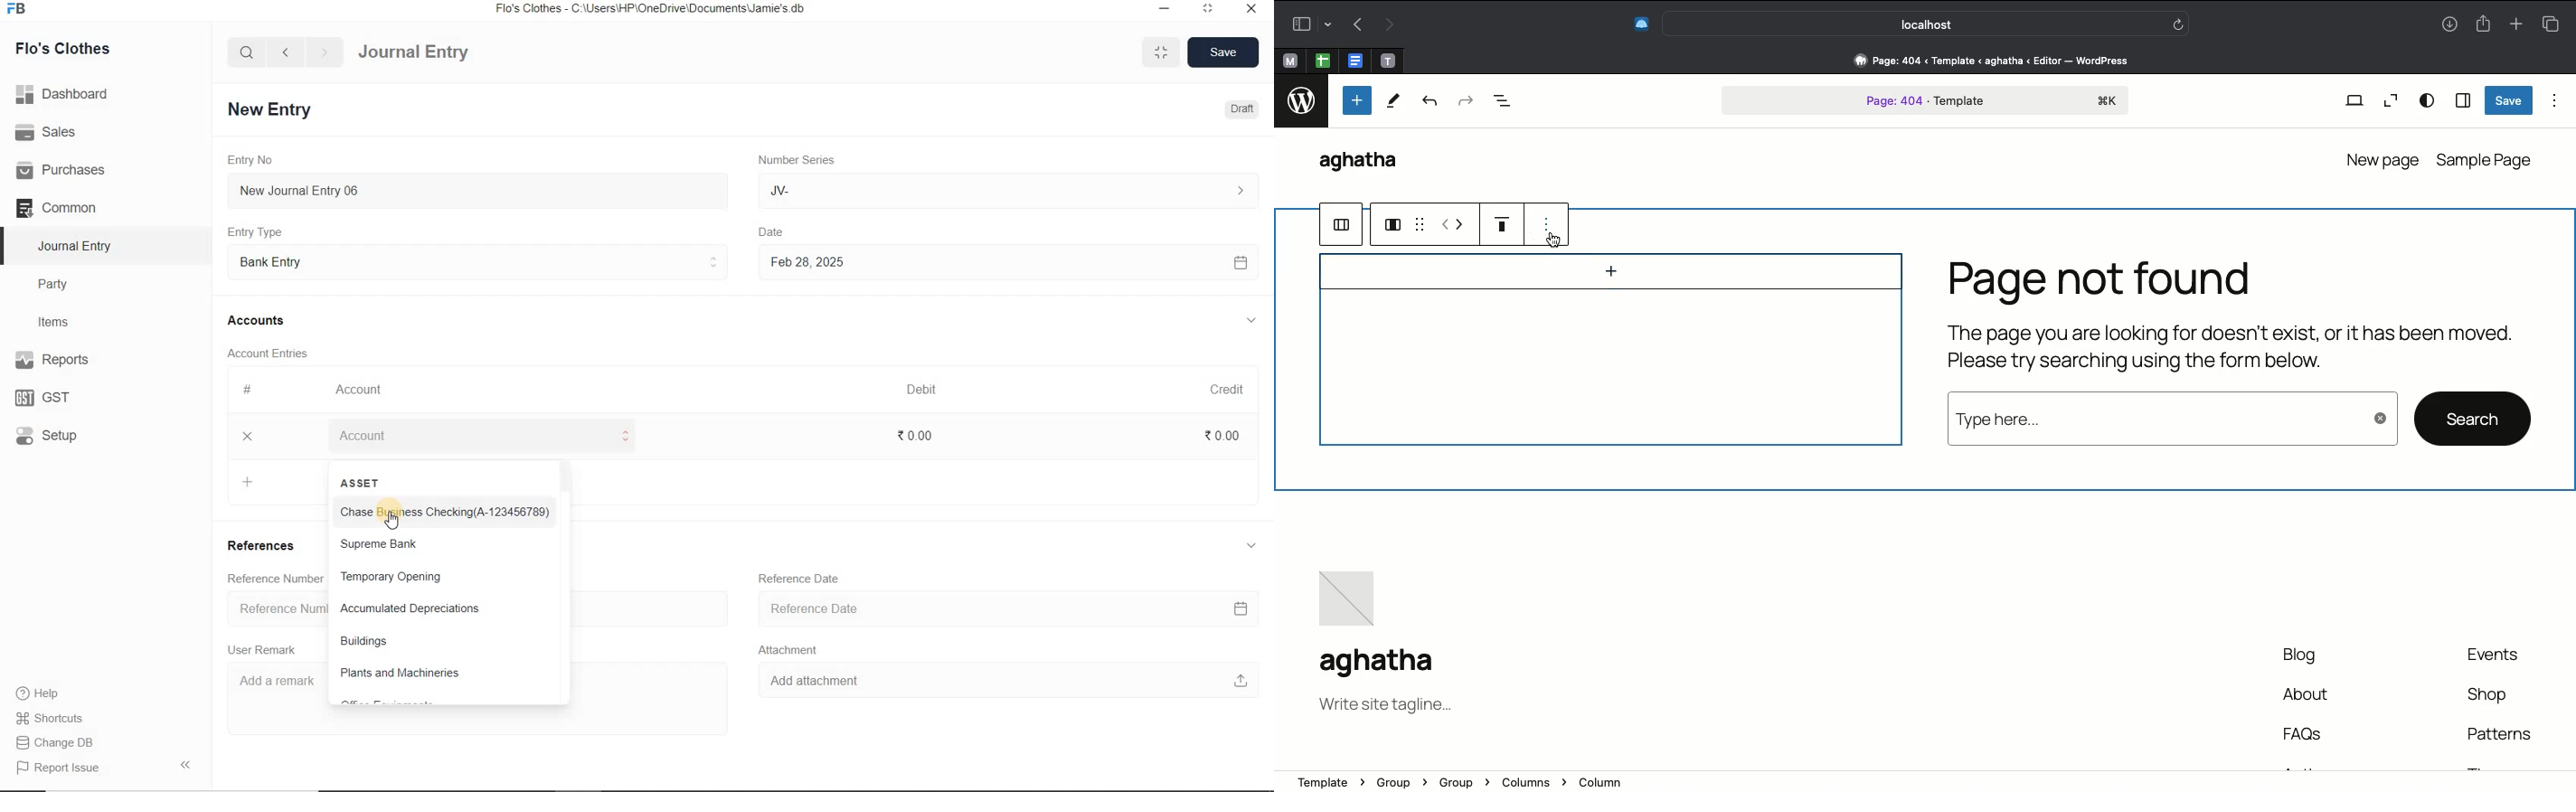 The height and width of the screenshot is (812, 2576). I want to click on Draft, so click(1240, 109).